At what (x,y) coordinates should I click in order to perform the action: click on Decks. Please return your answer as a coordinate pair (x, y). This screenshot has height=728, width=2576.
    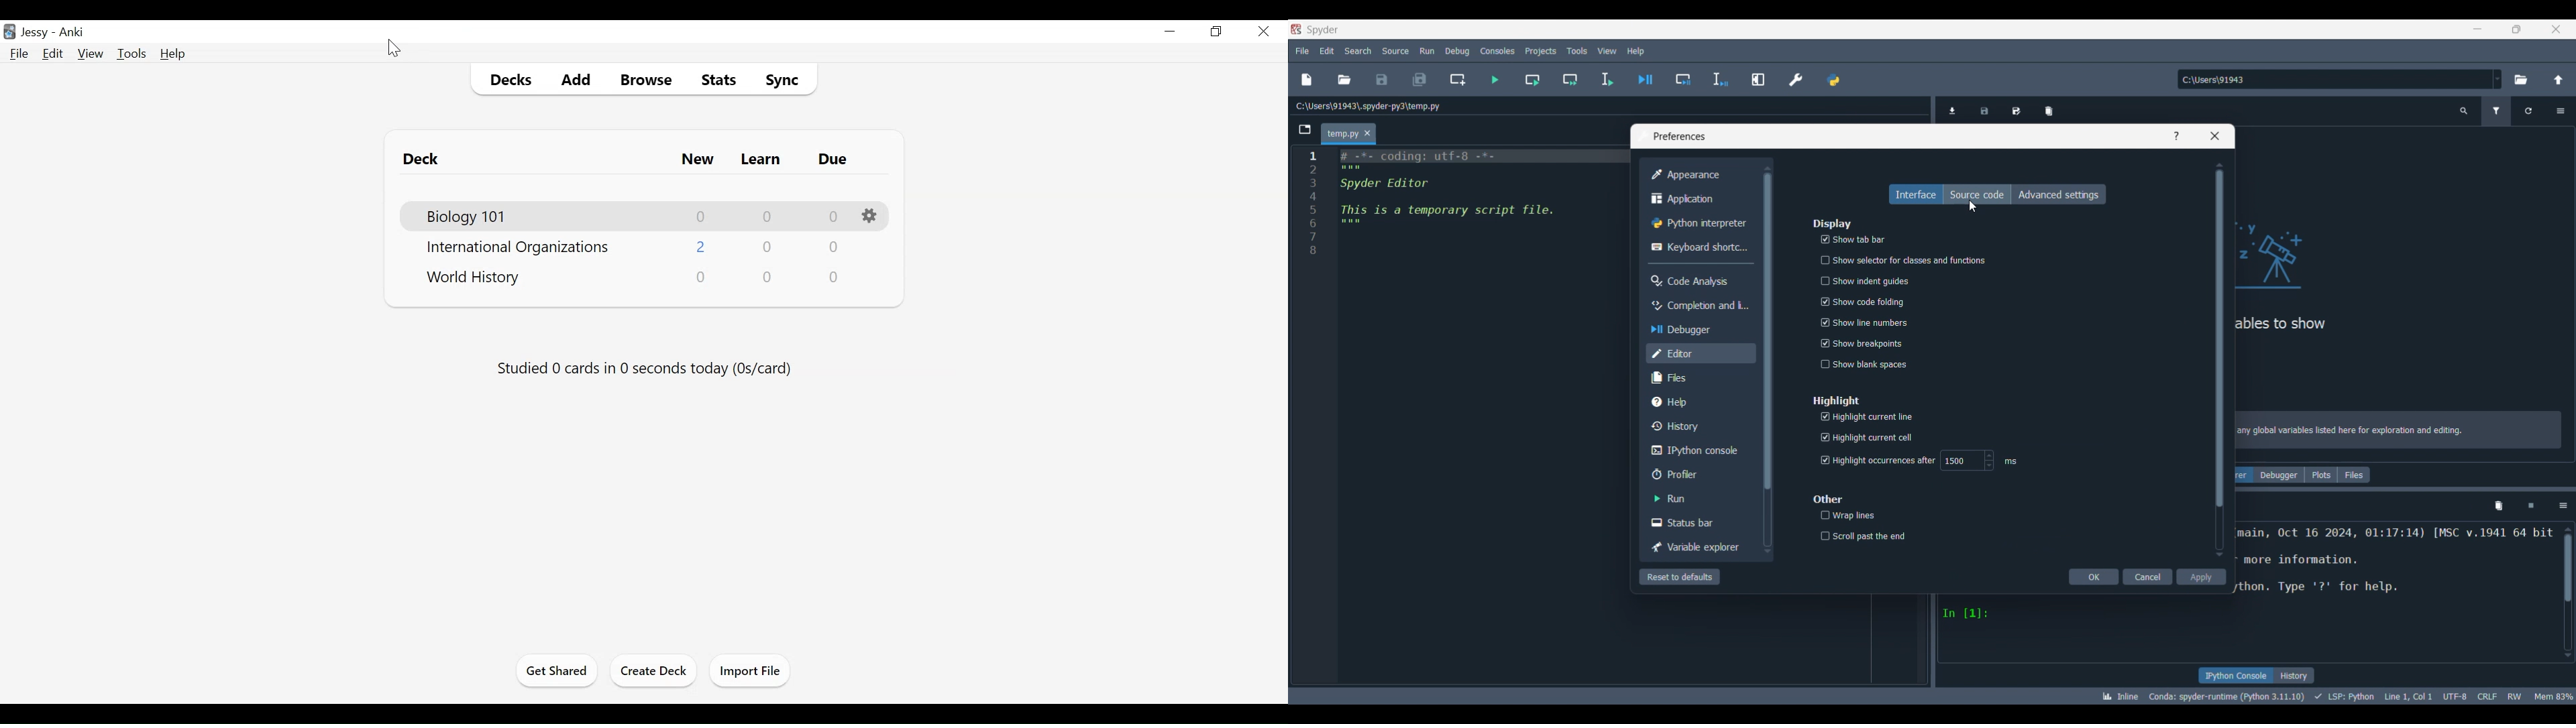
    Looking at the image, I should click on (506, 78).